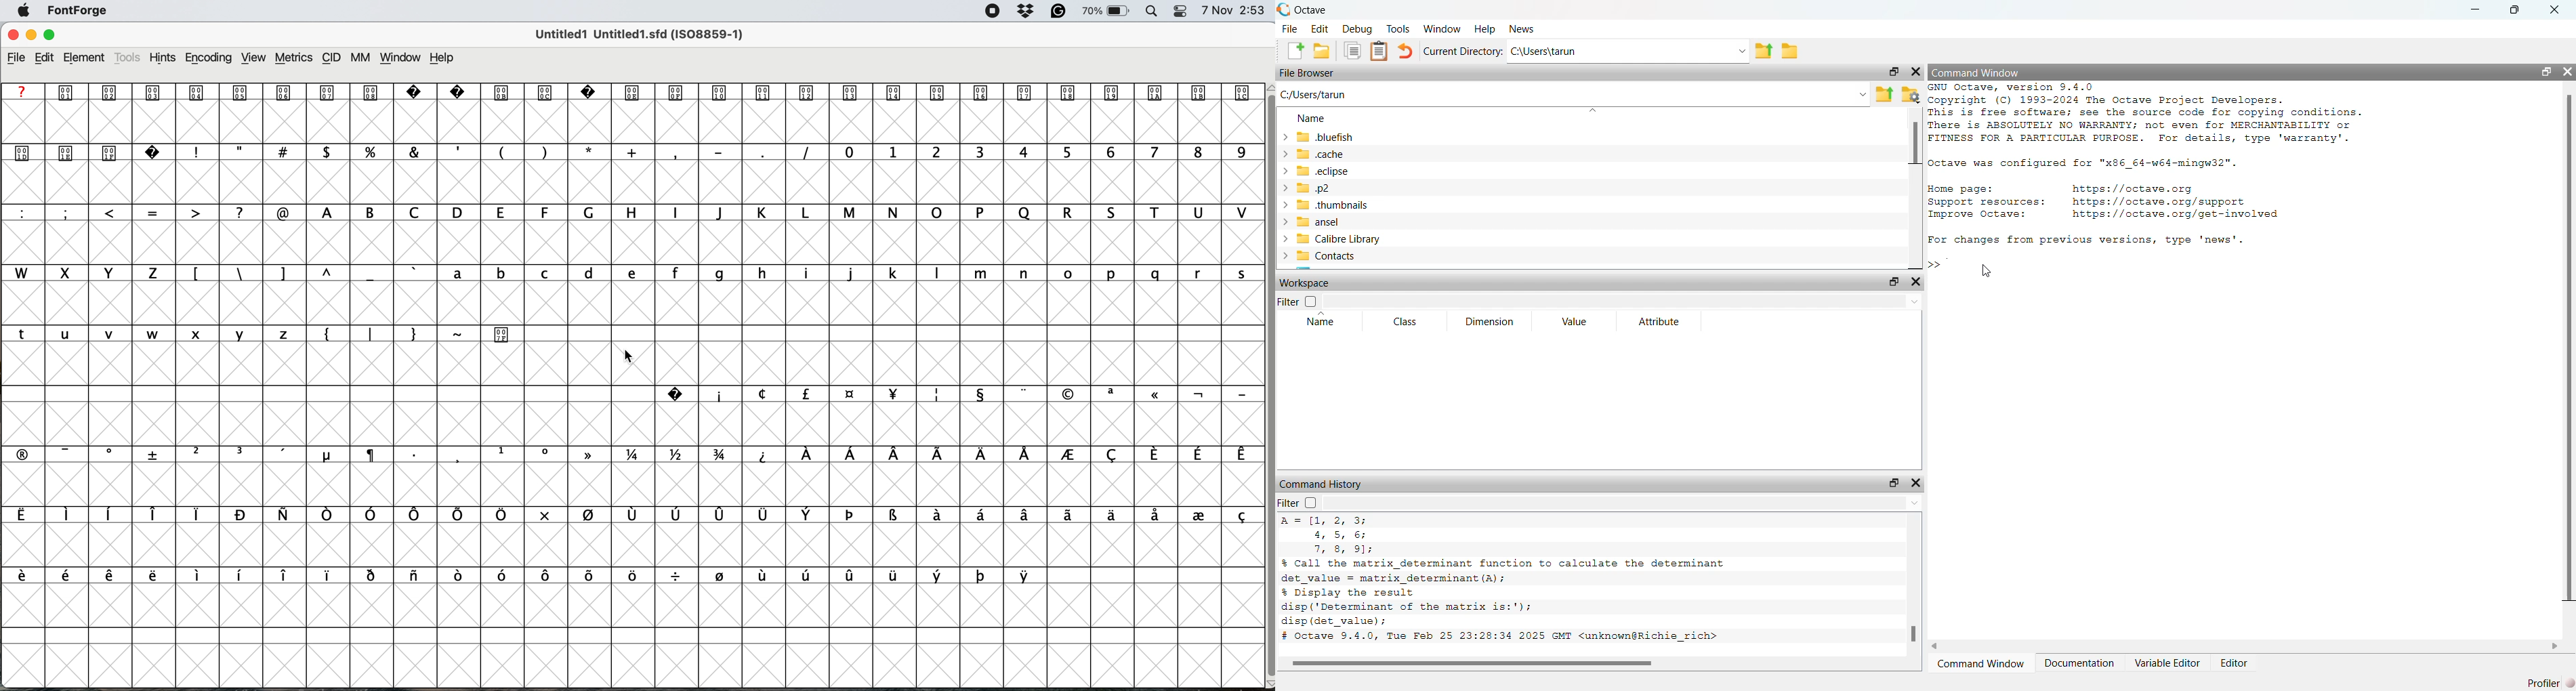  What do you see at coordinates (1316, 119) in the screenshot?
I see `name` at bounding box center [1316, 119].